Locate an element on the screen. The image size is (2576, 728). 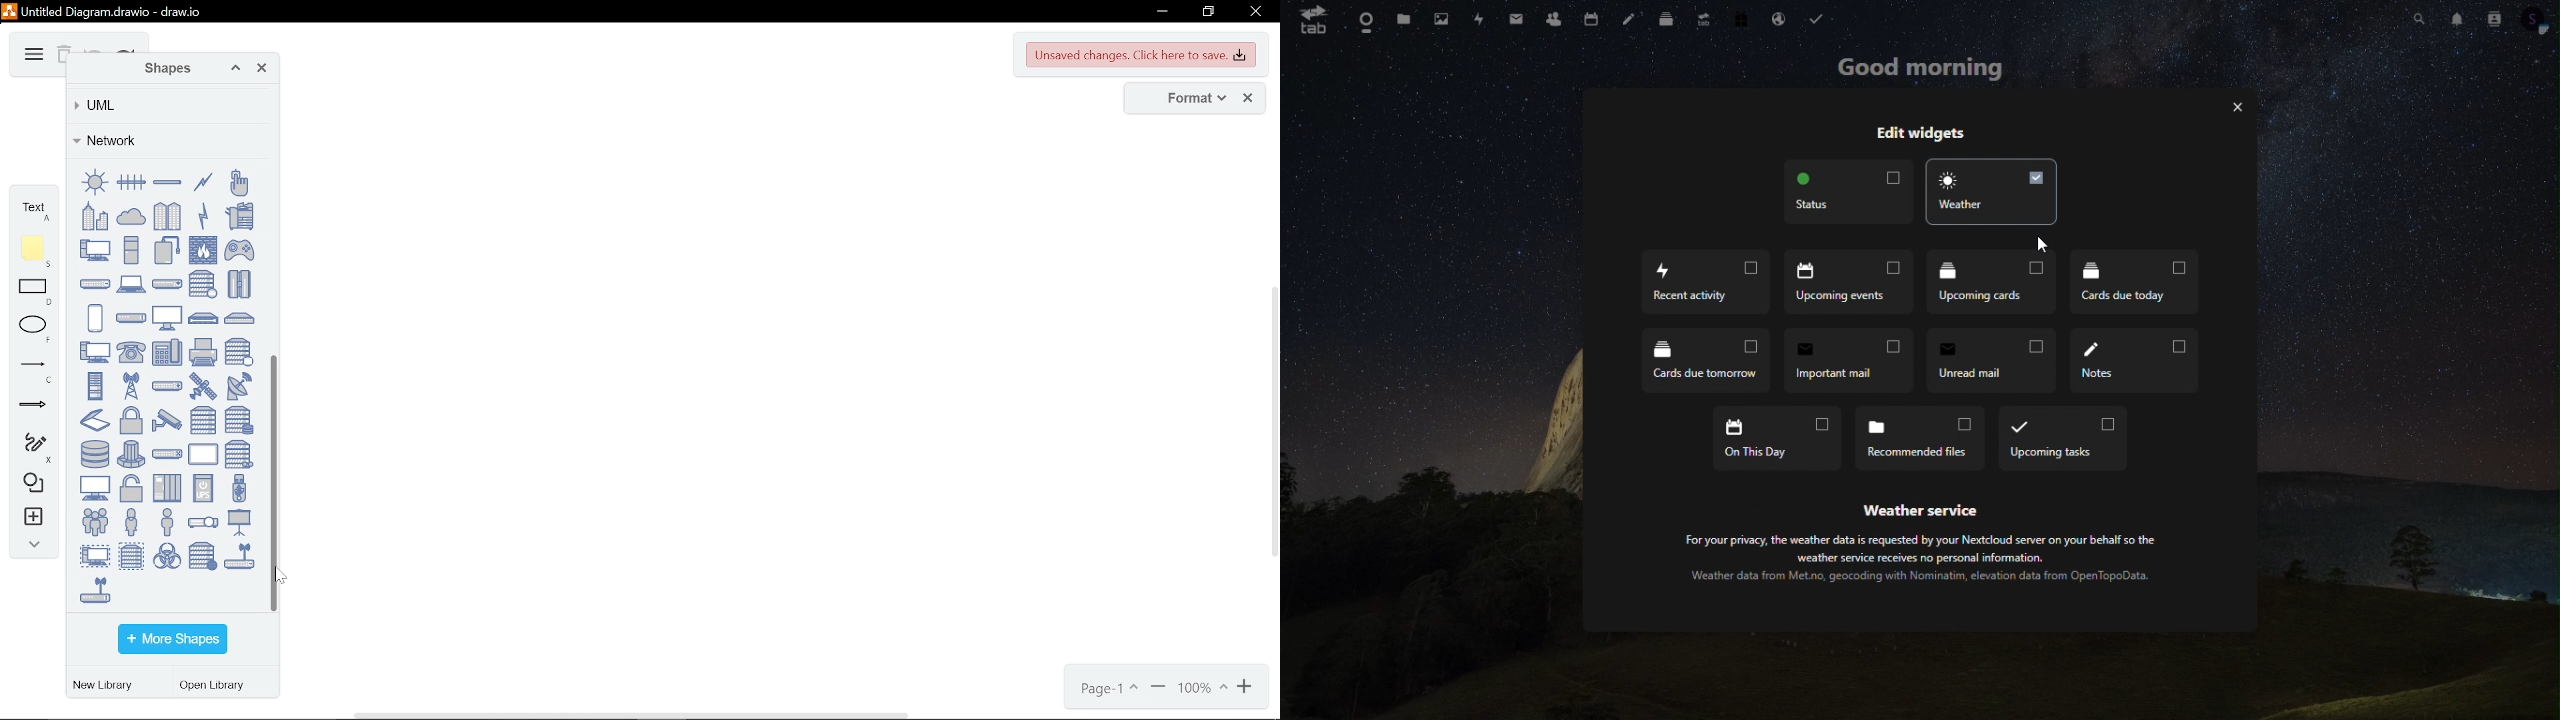
phone is located at coordinates (131, 353).